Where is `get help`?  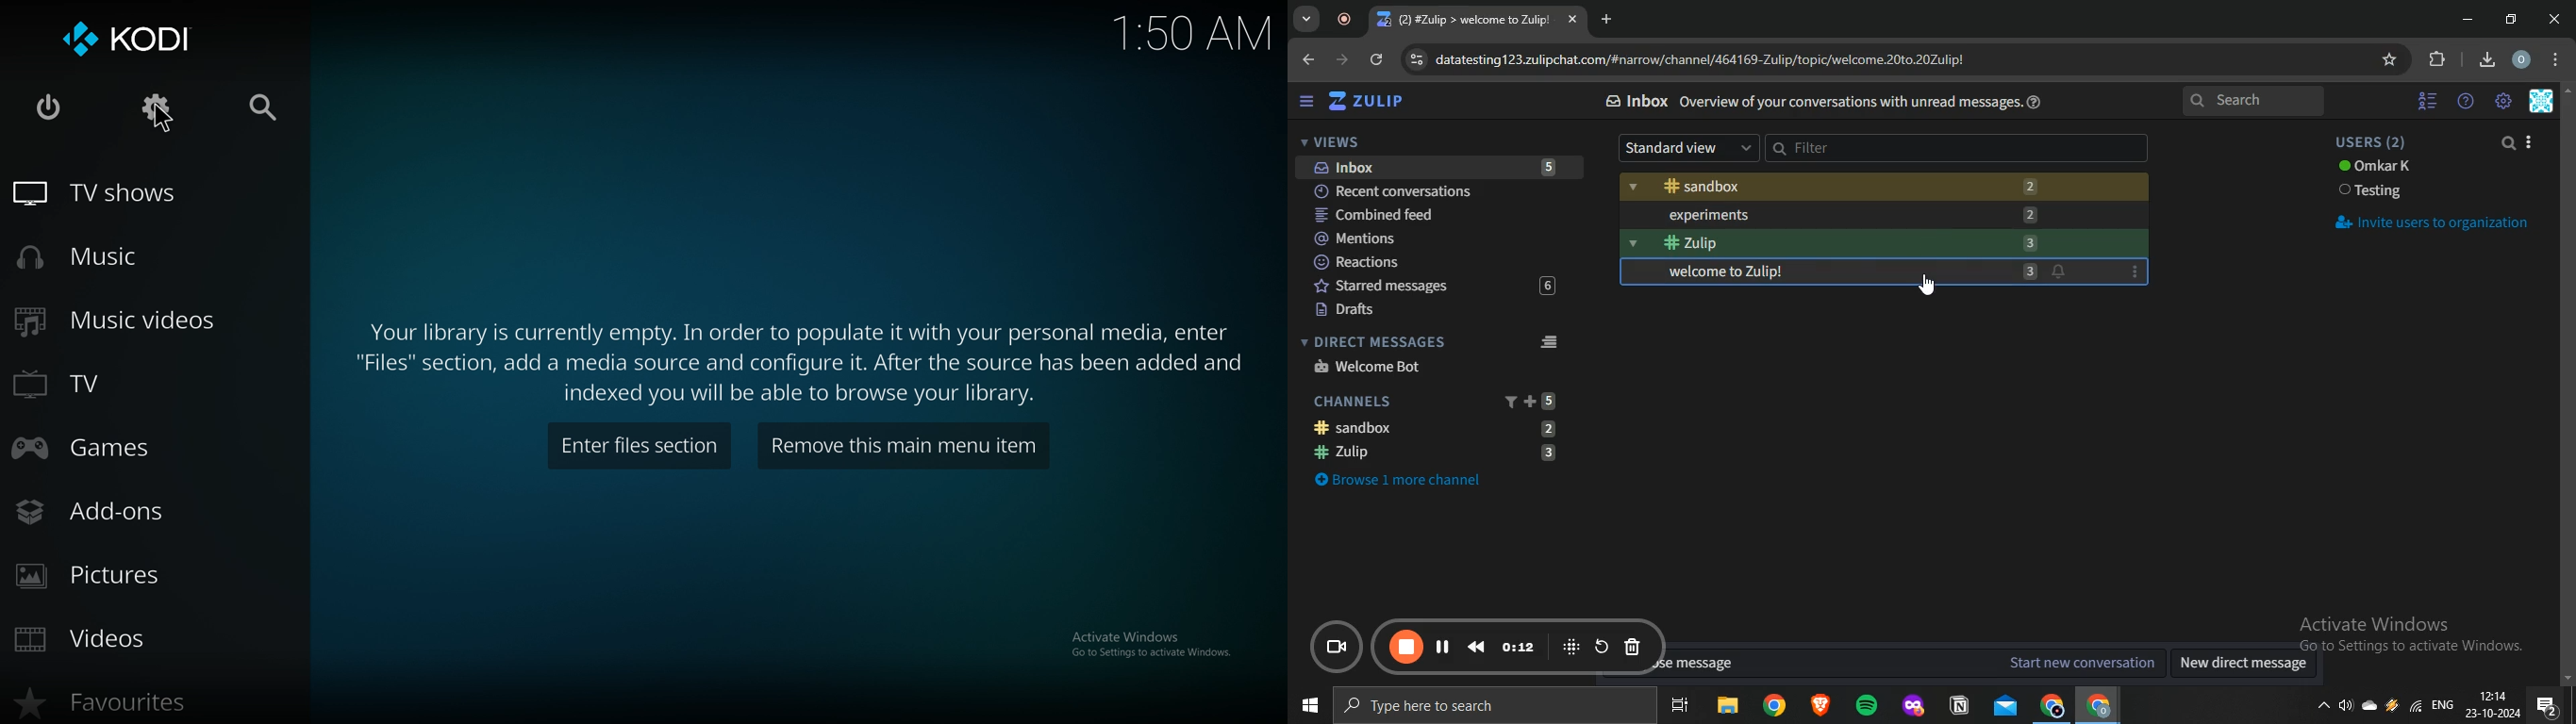
get help is located at coordinates (2037, 102).